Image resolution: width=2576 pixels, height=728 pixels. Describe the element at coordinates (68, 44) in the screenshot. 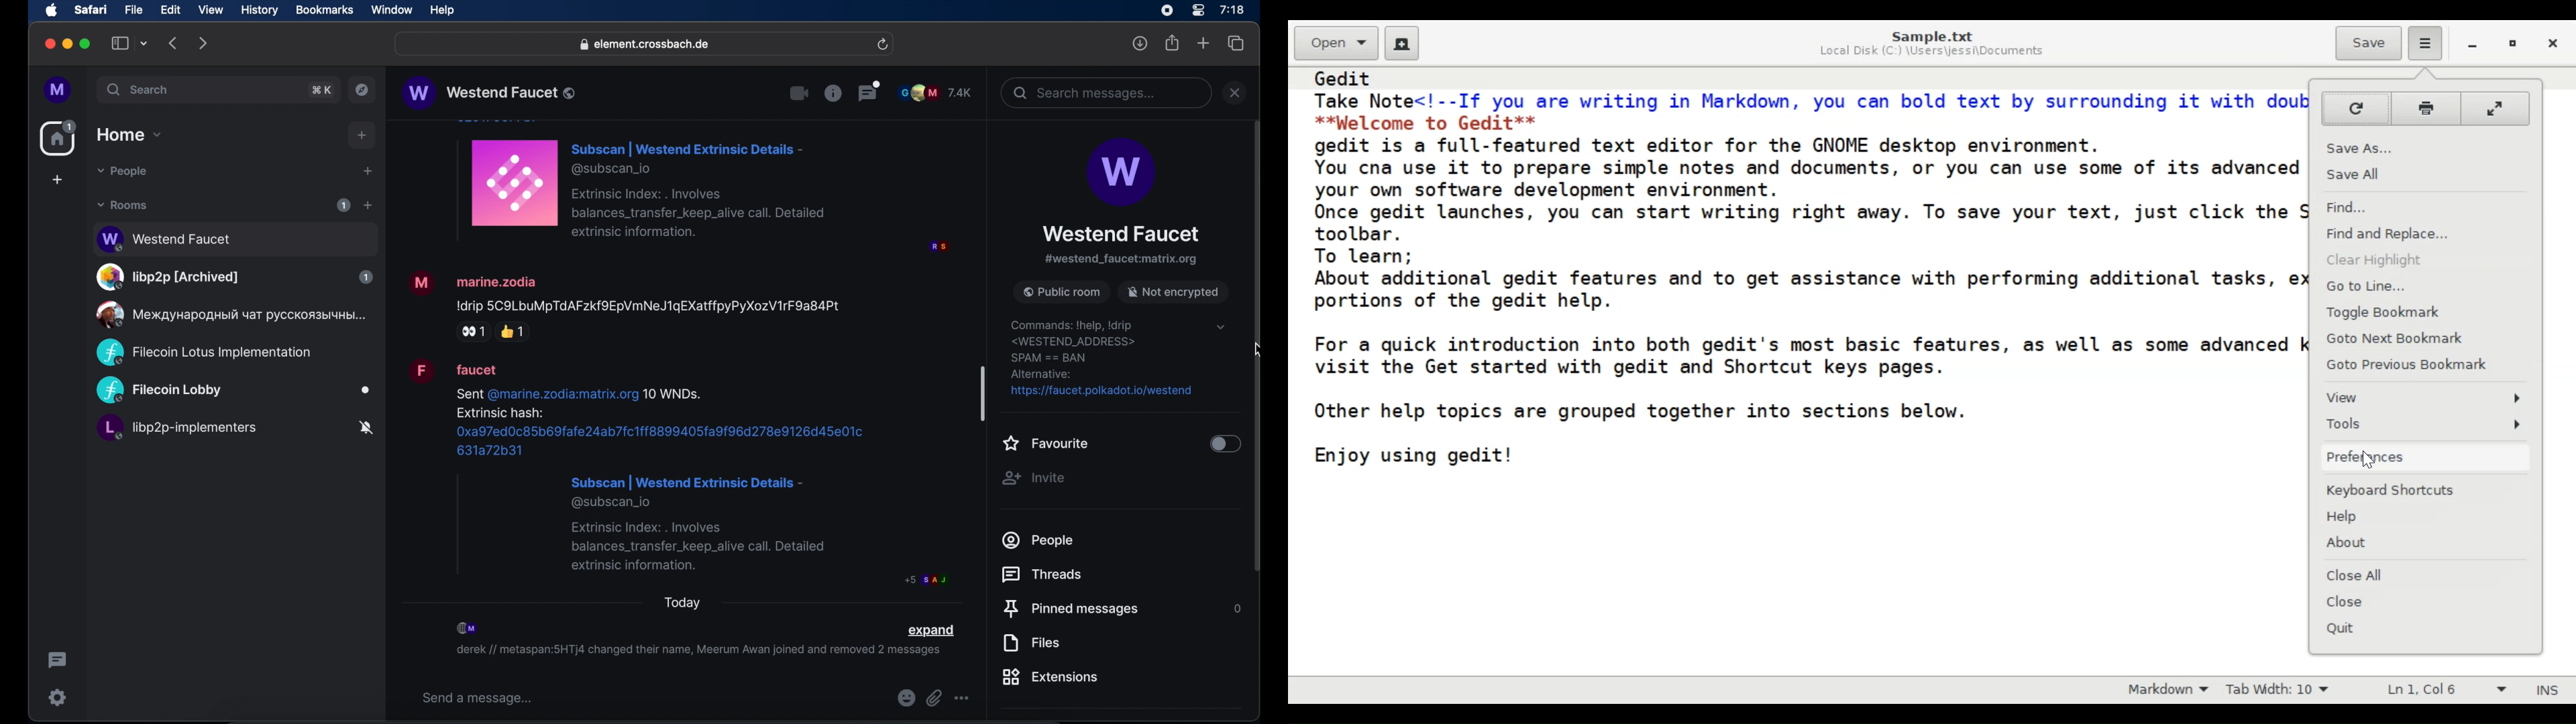

I see `minimize` at that location.